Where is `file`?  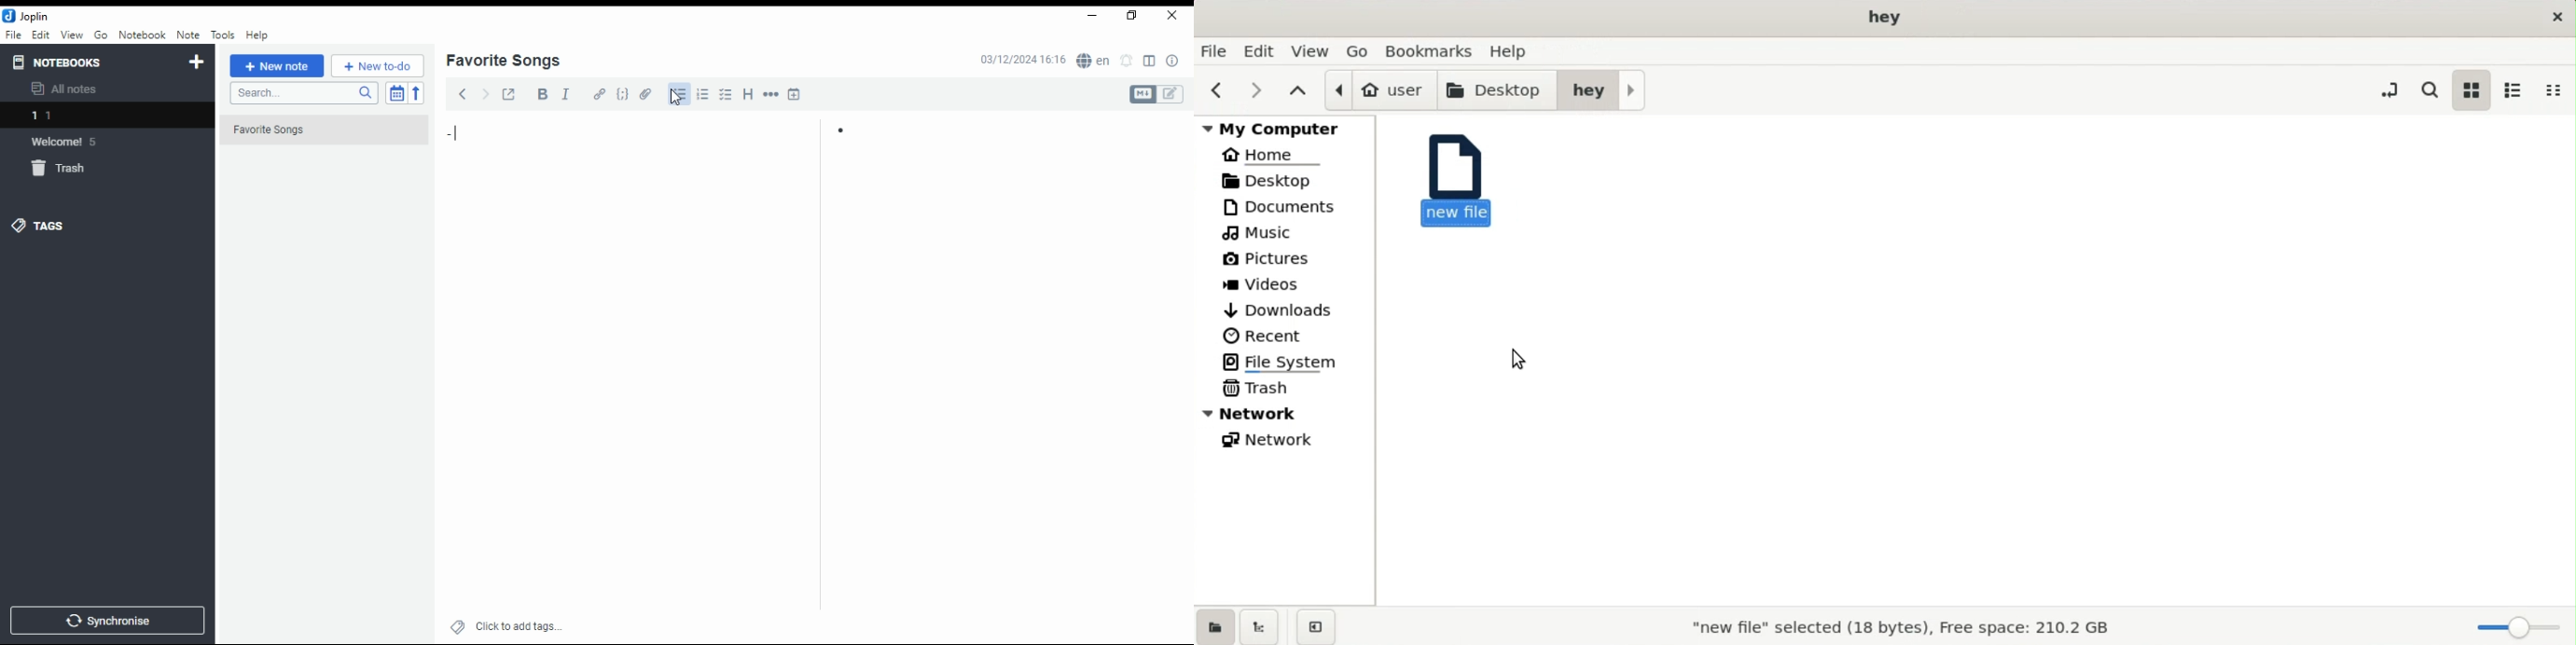 file is located at coordinates (13, 34).